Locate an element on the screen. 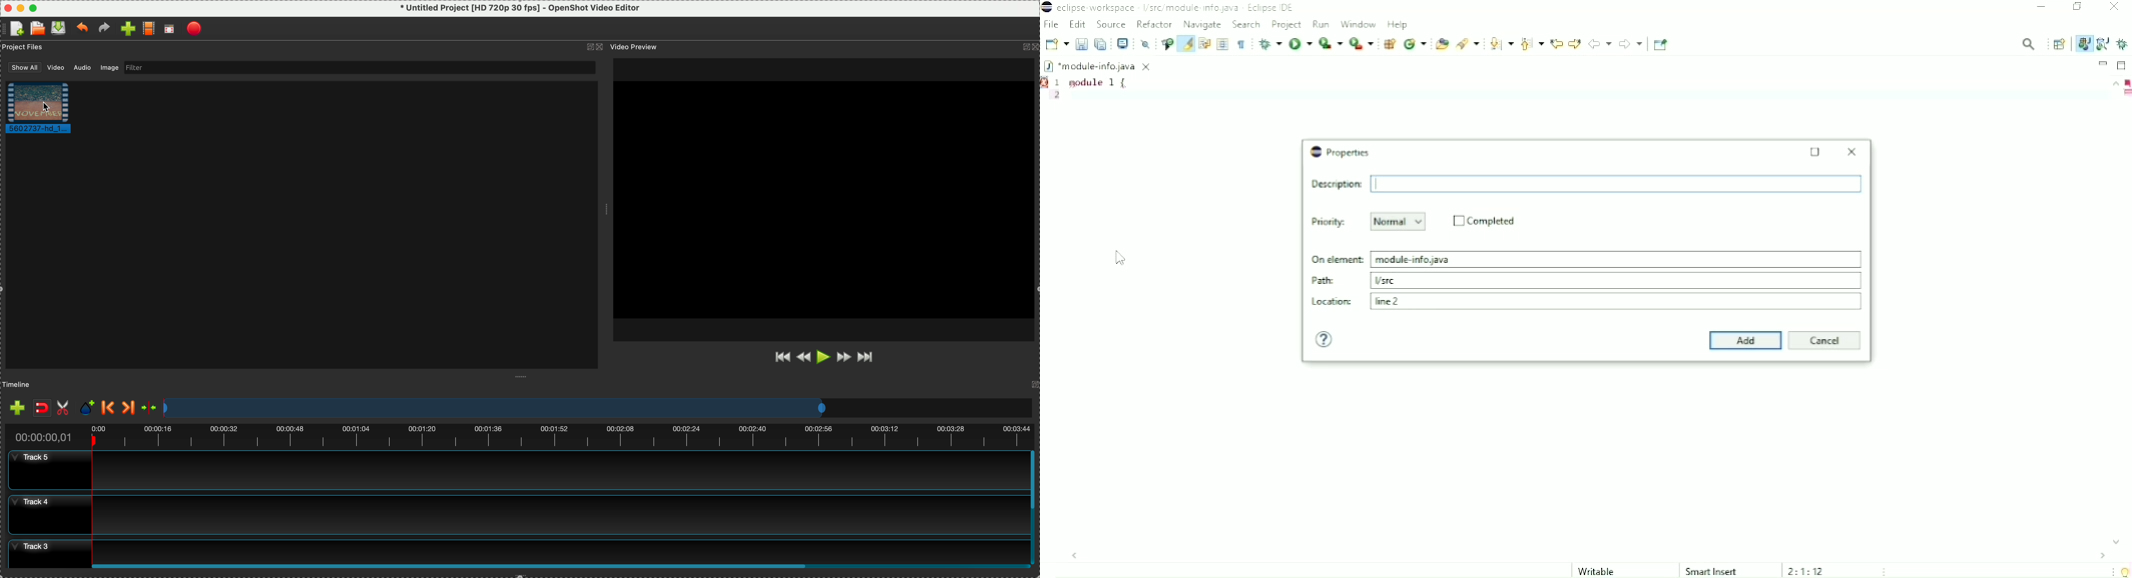  import file is located at coordinates (125, 28).